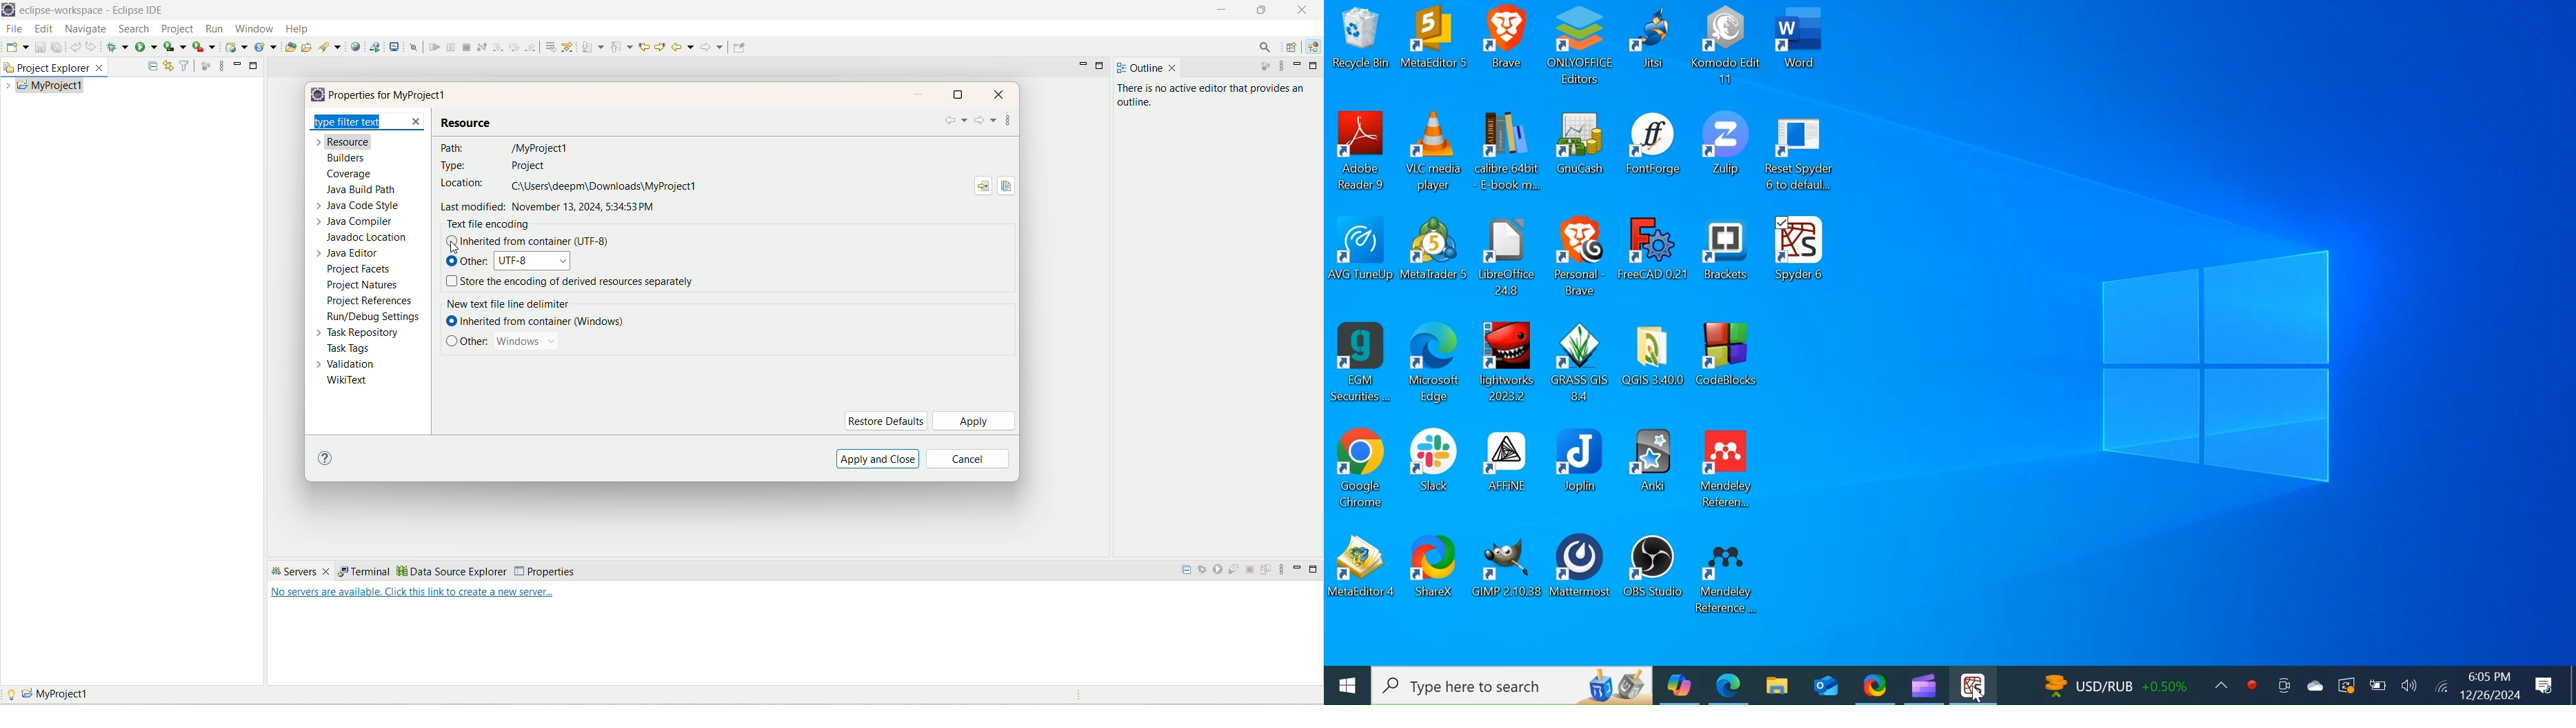 This screenshot has width=2576, height=728. Describe the element at coordinates (1361, 46) in the screenshot. I see `Recycle Bin Desktop Icon` at that location.